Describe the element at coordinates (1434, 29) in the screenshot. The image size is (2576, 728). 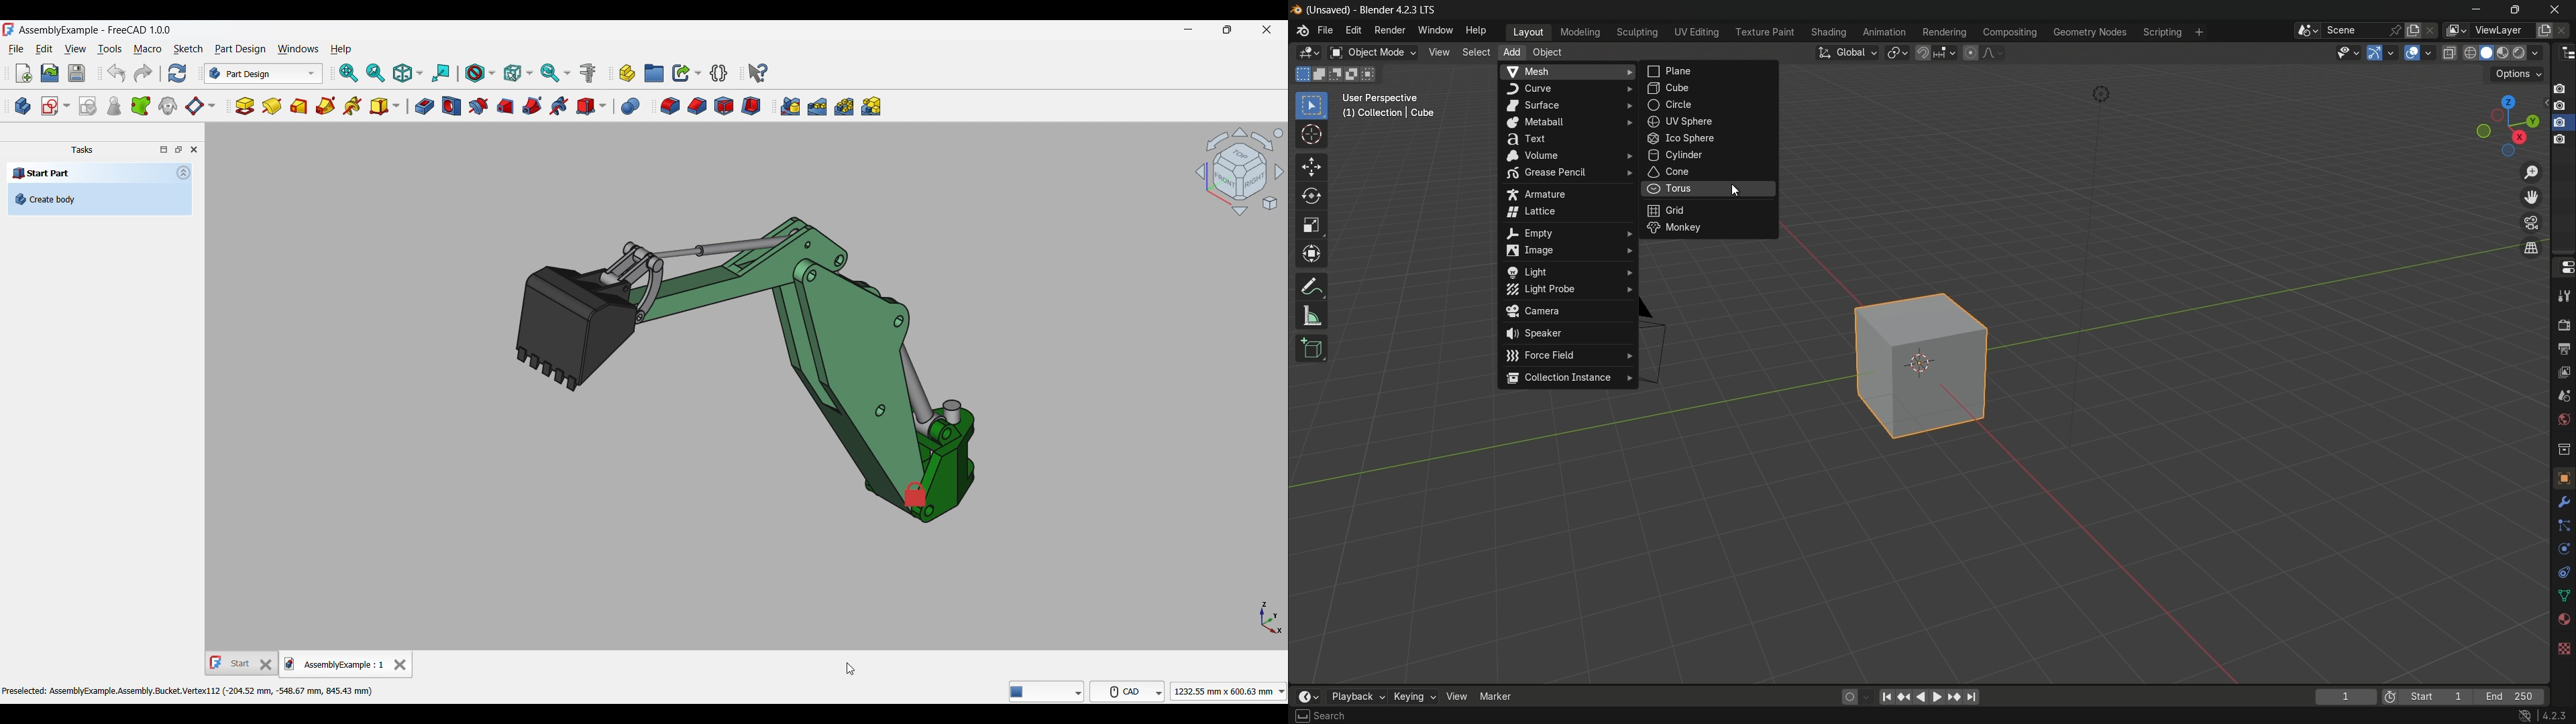
I see `window menu` at that location.